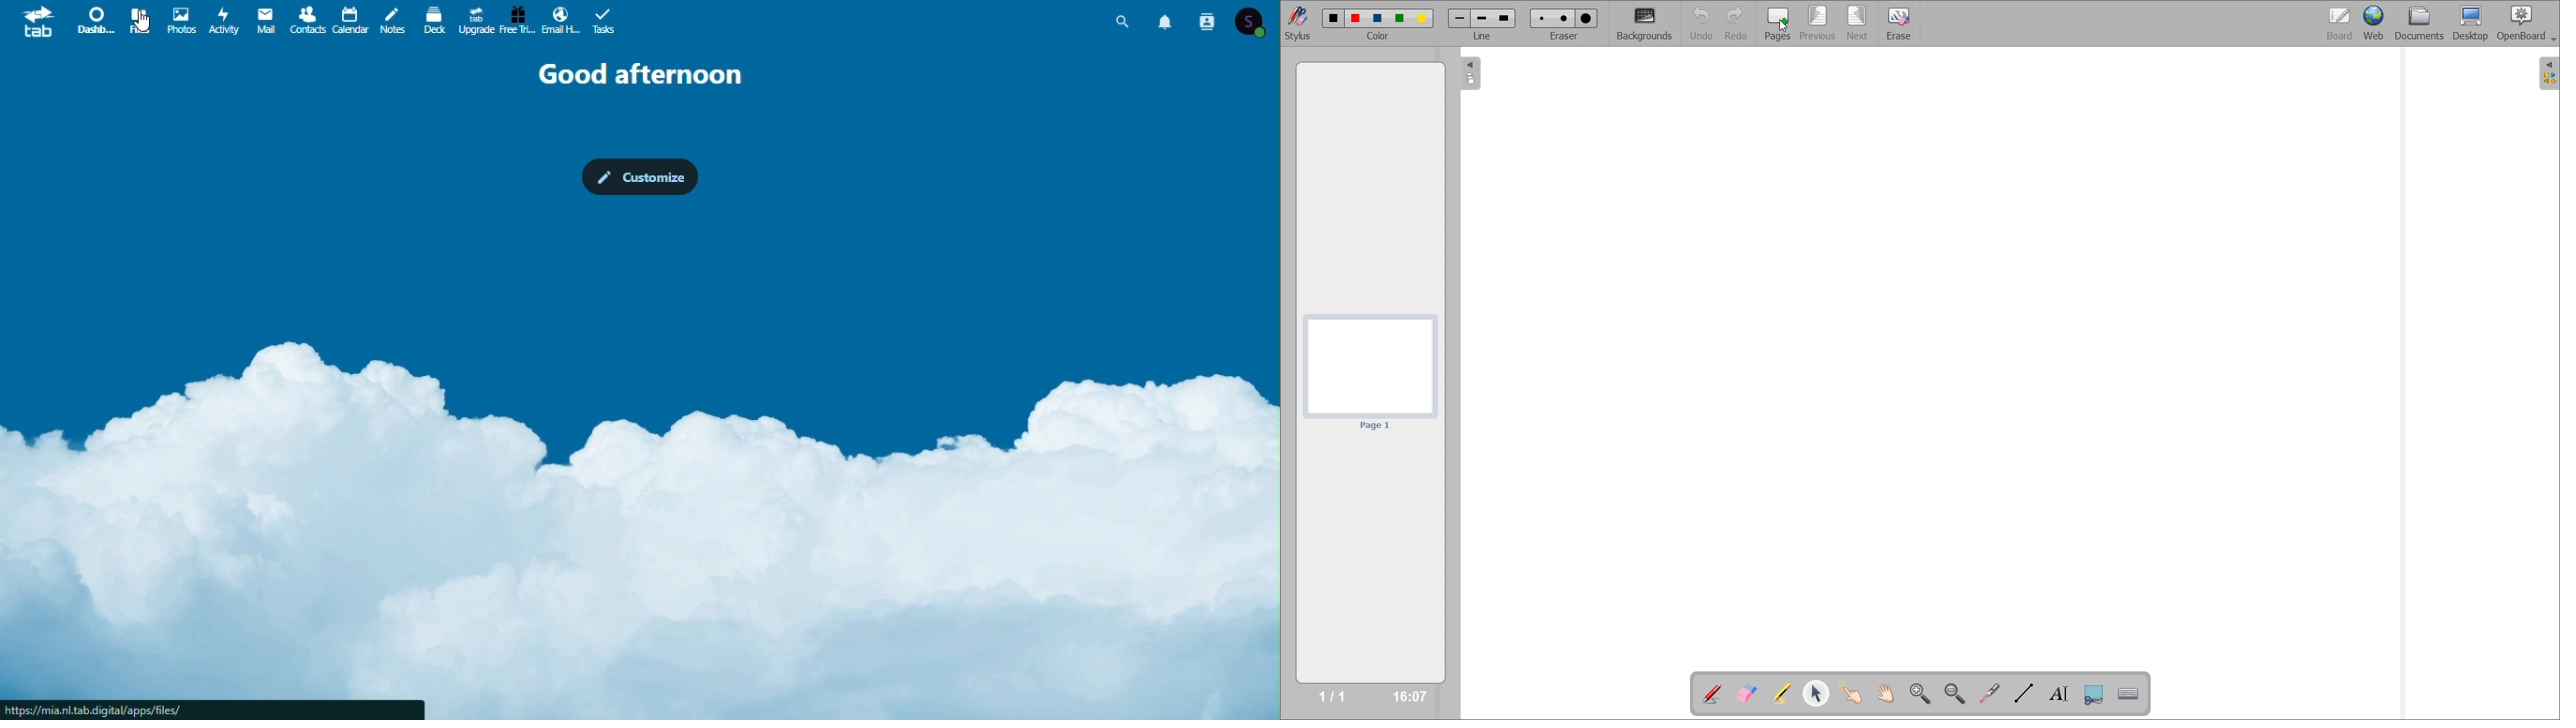 The width and height of the screenshot is (2576, 728). Describe the element at coordinates (2059, 694) in the screenshot. I see `write text` at that location.